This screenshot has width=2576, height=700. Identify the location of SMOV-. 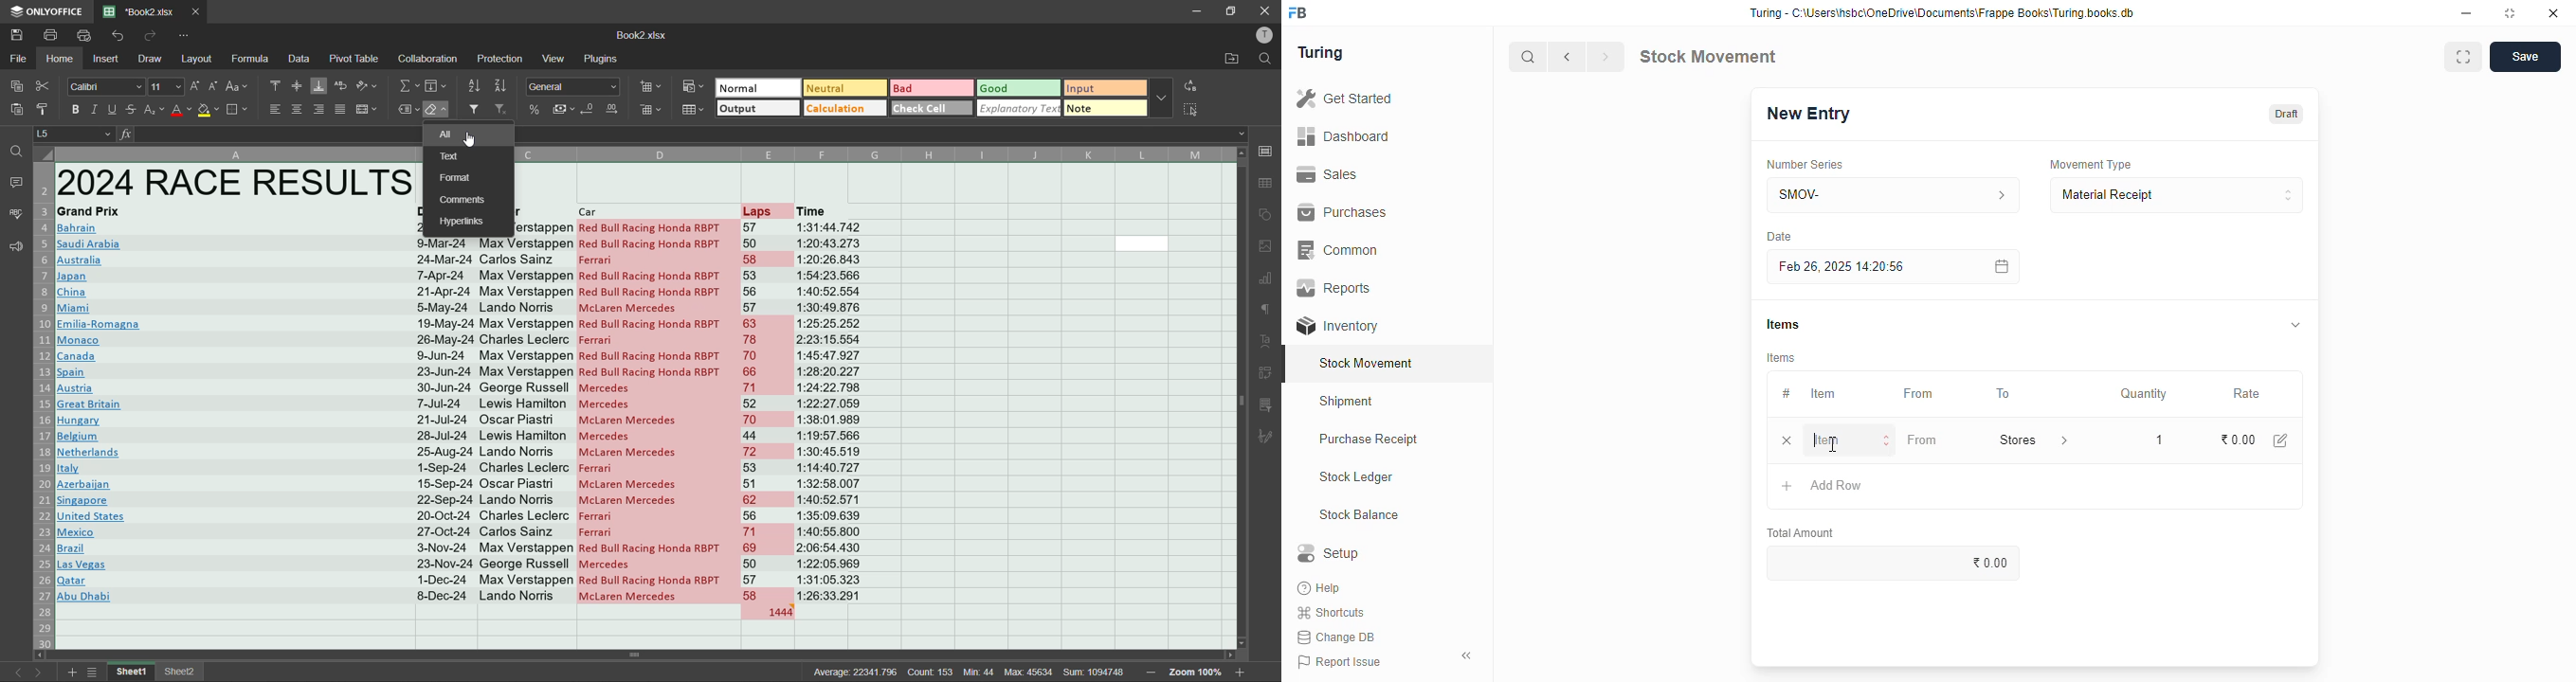
(1895, 194).